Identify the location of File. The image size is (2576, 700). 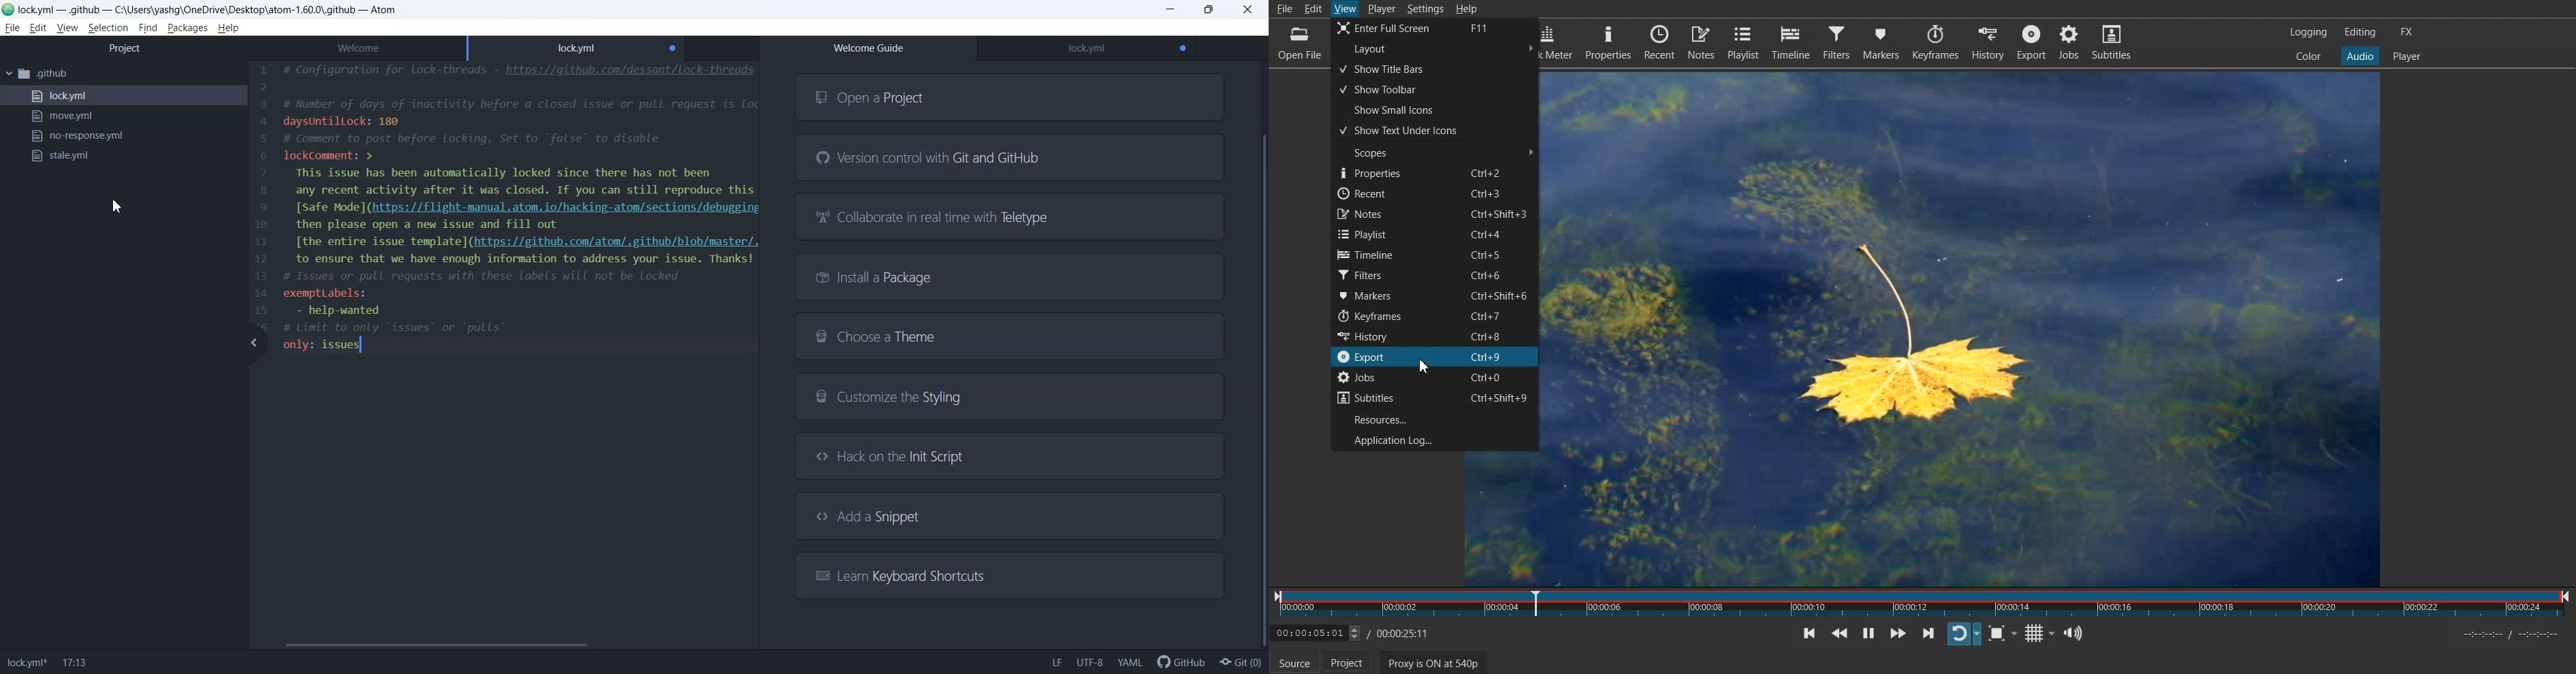
(1286, 10).